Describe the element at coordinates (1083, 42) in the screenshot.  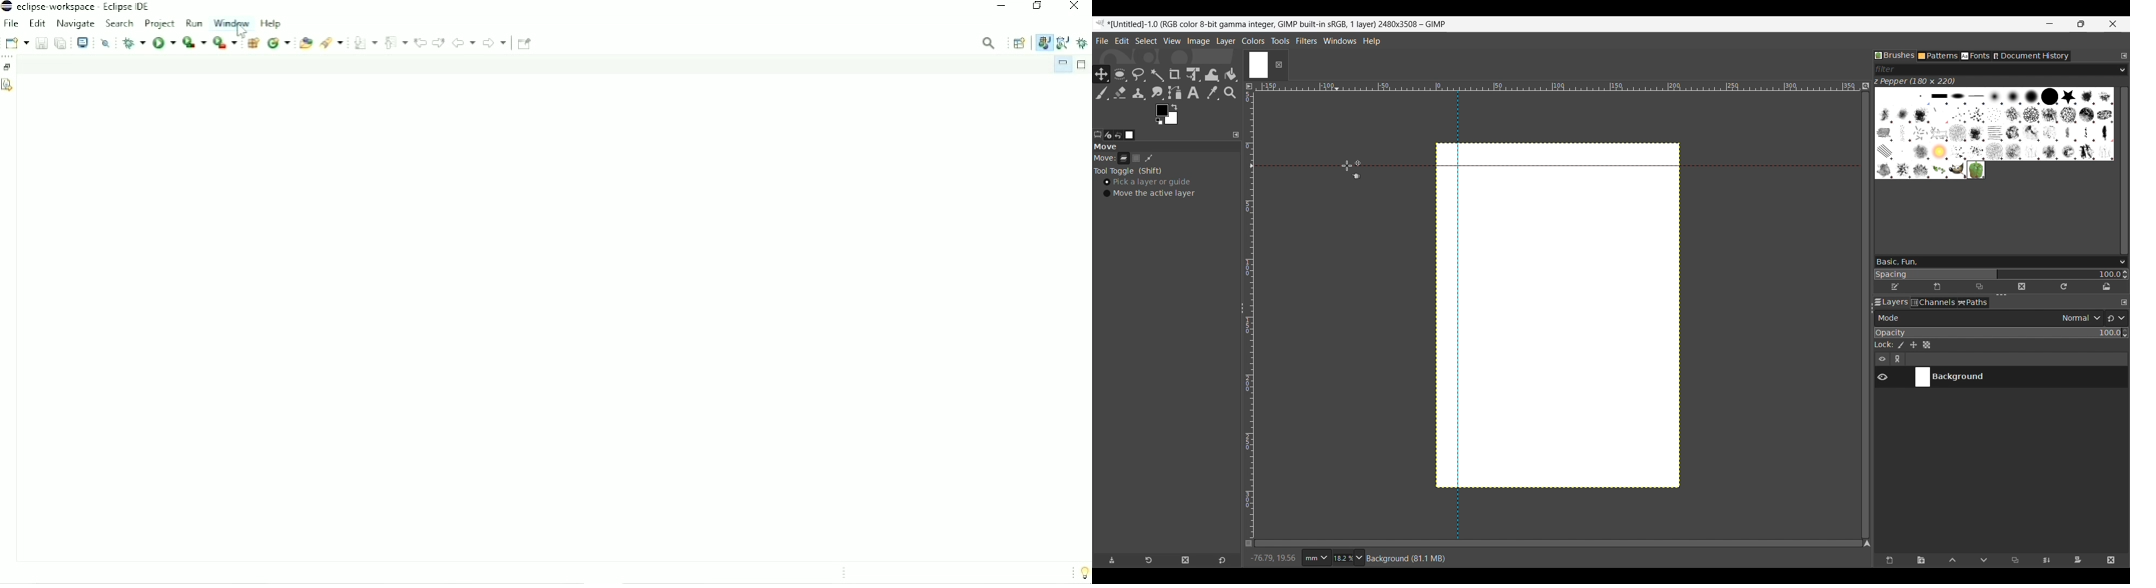
I see `Debug` at that location.